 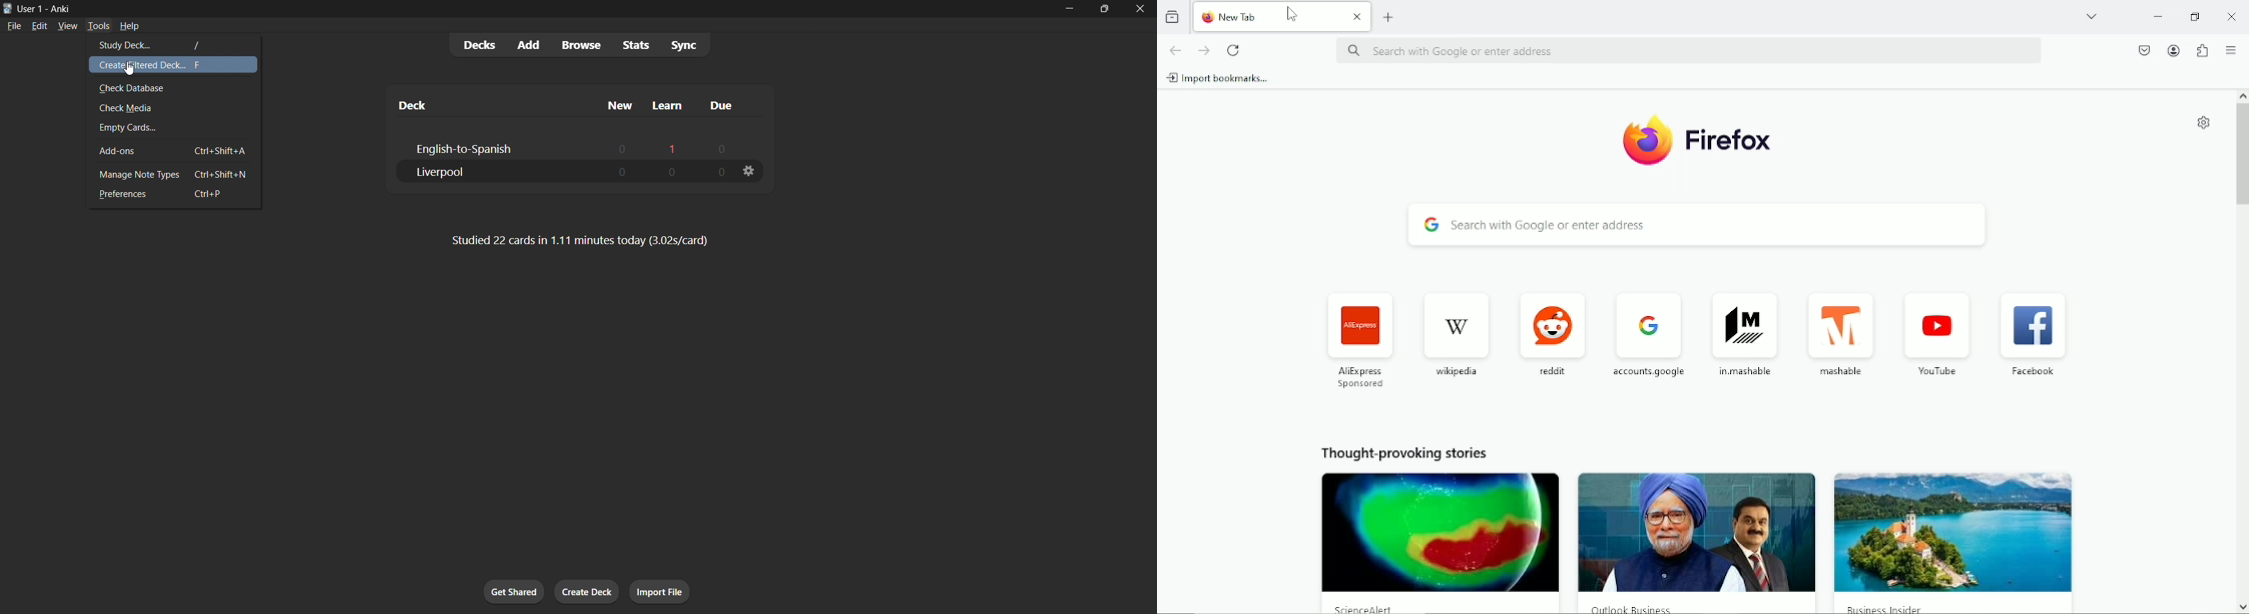 I want to click on create filtered deck, so click(x=172, y=65).